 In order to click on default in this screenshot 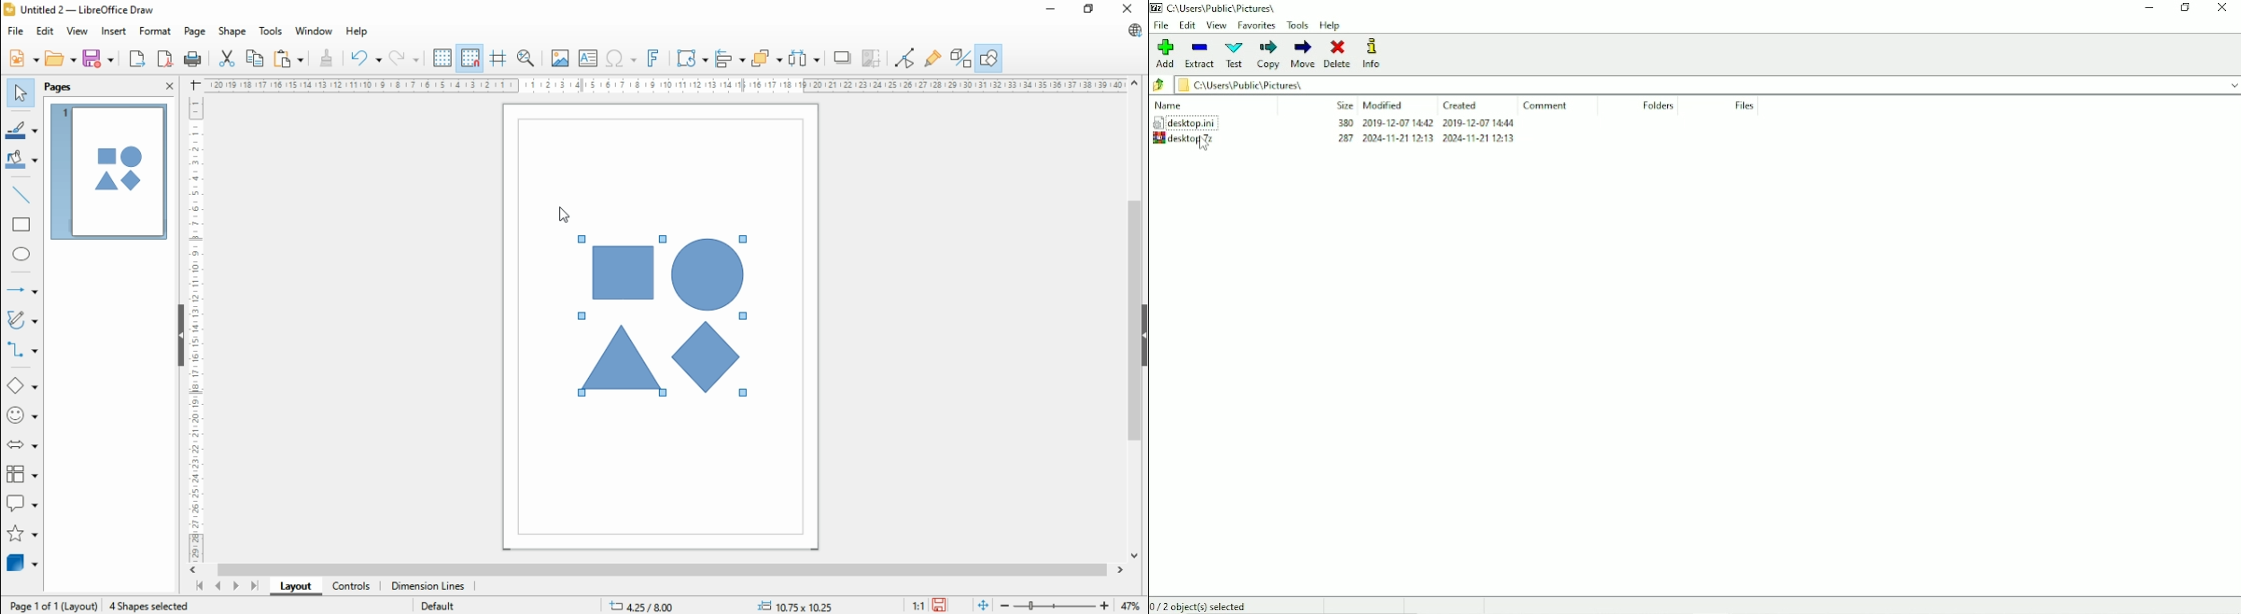, I will do `click(438, 607)`.